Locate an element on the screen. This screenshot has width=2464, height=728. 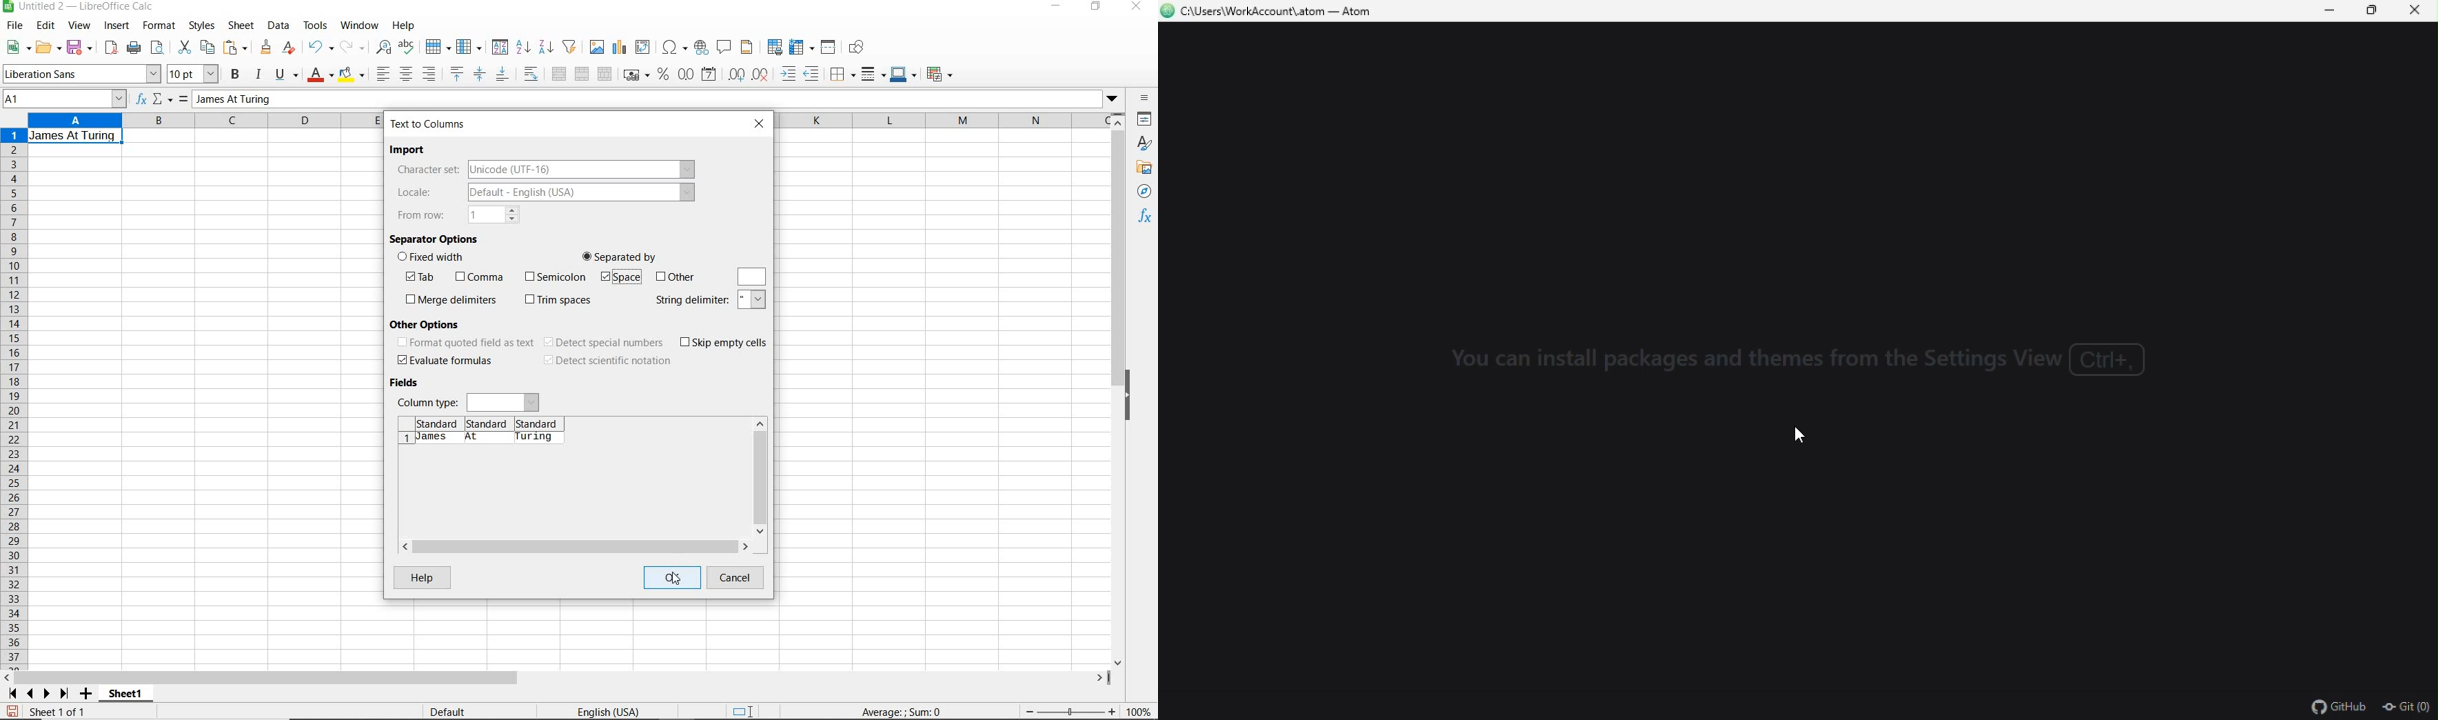
align left is located at coordinates (381, 72).